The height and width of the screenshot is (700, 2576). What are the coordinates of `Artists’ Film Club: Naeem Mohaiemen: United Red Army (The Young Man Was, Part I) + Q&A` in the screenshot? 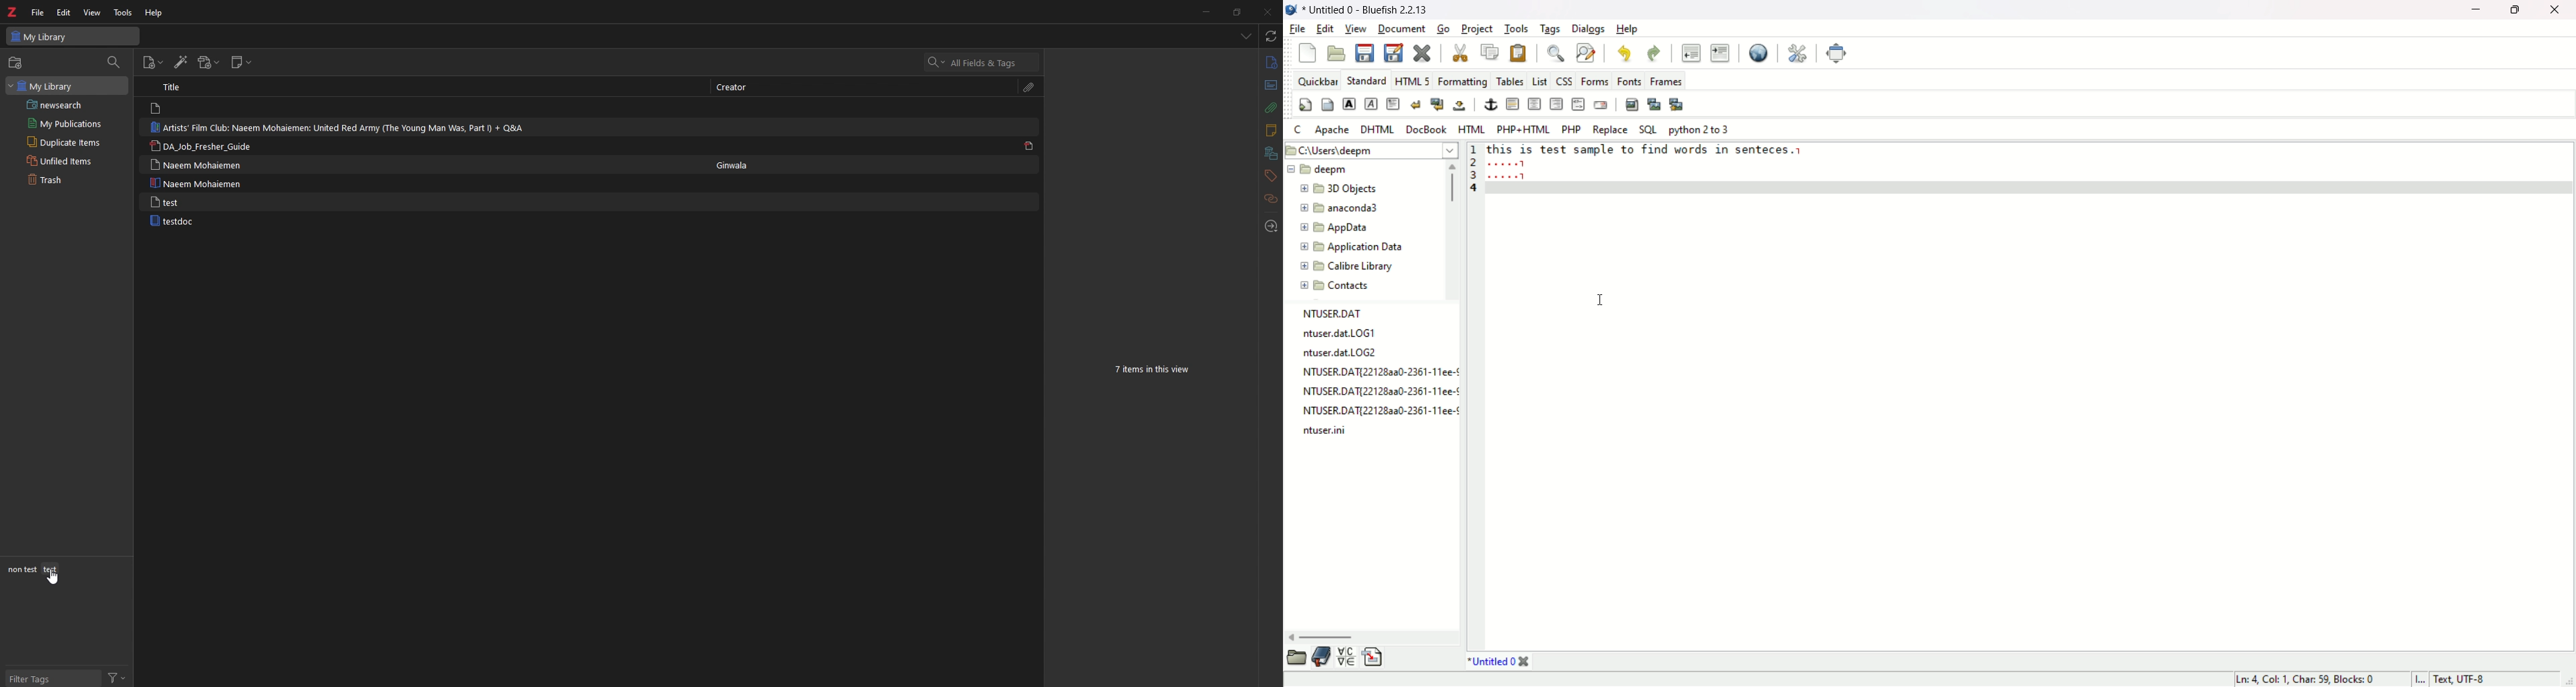 It's located at (335, 126).